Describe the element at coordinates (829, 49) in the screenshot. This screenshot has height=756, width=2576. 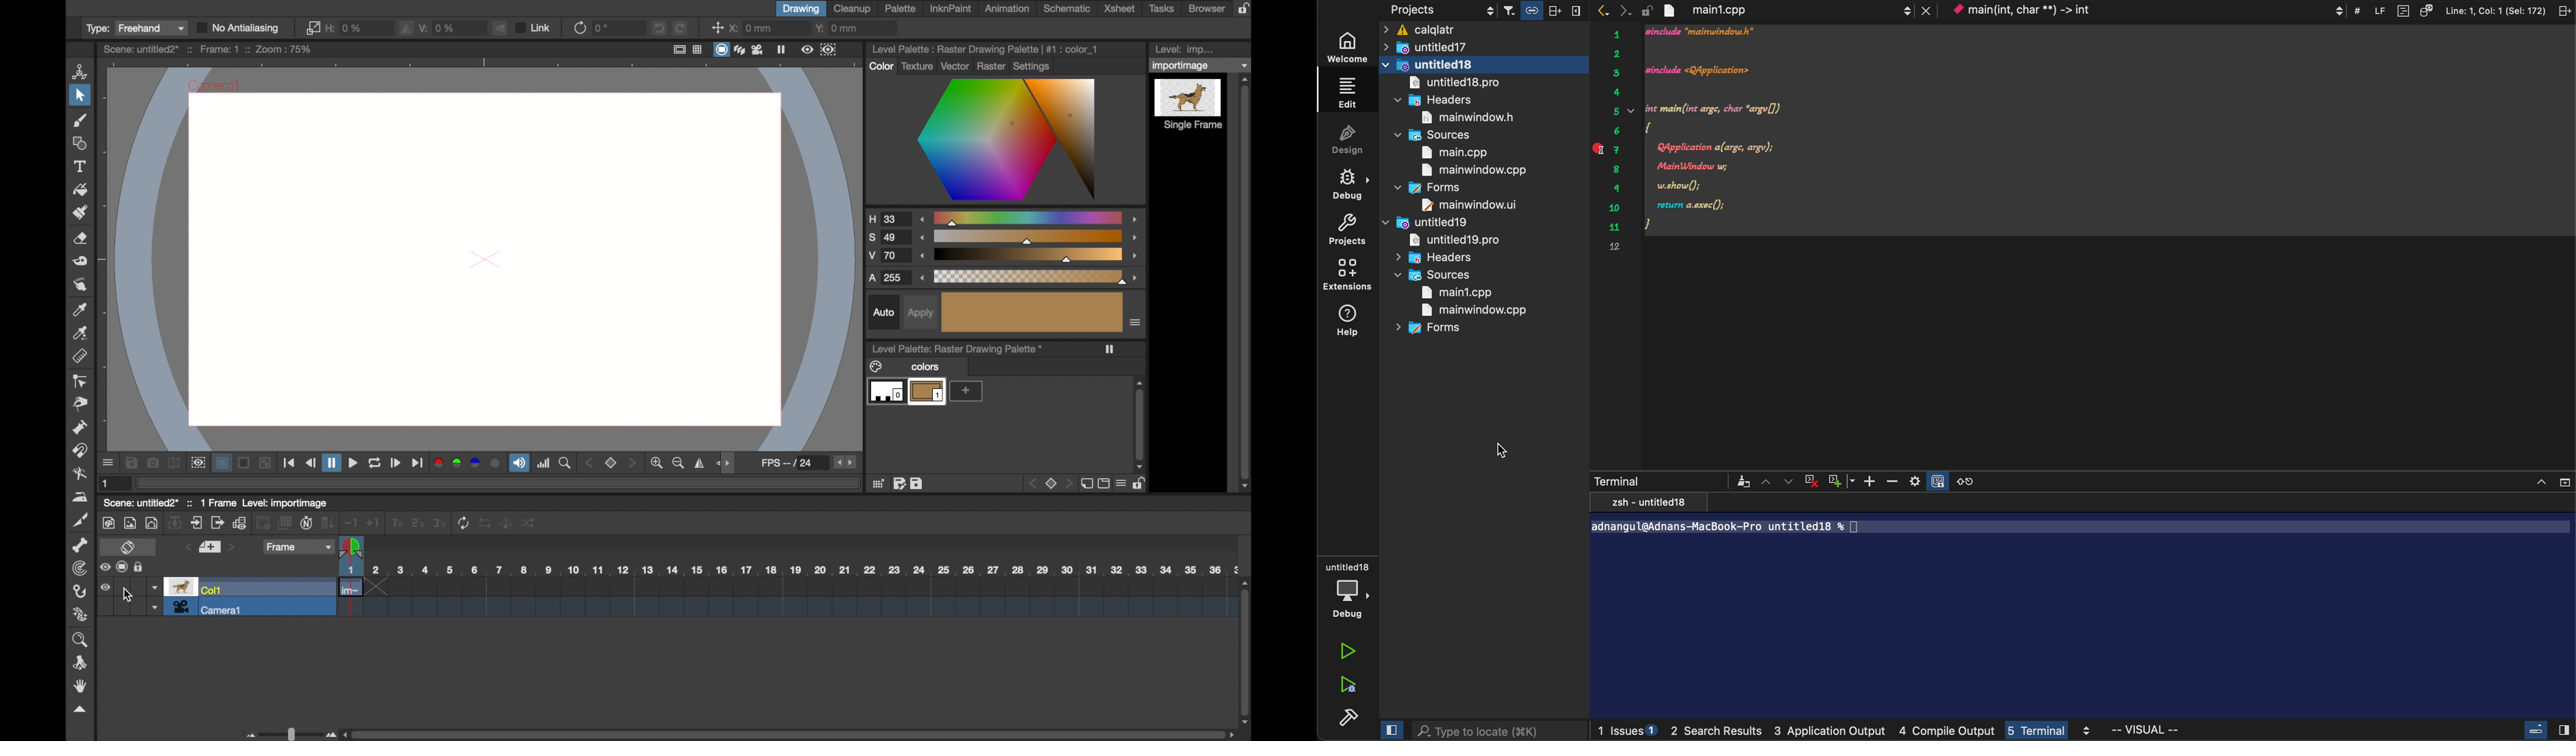
I see `frame` at that location.